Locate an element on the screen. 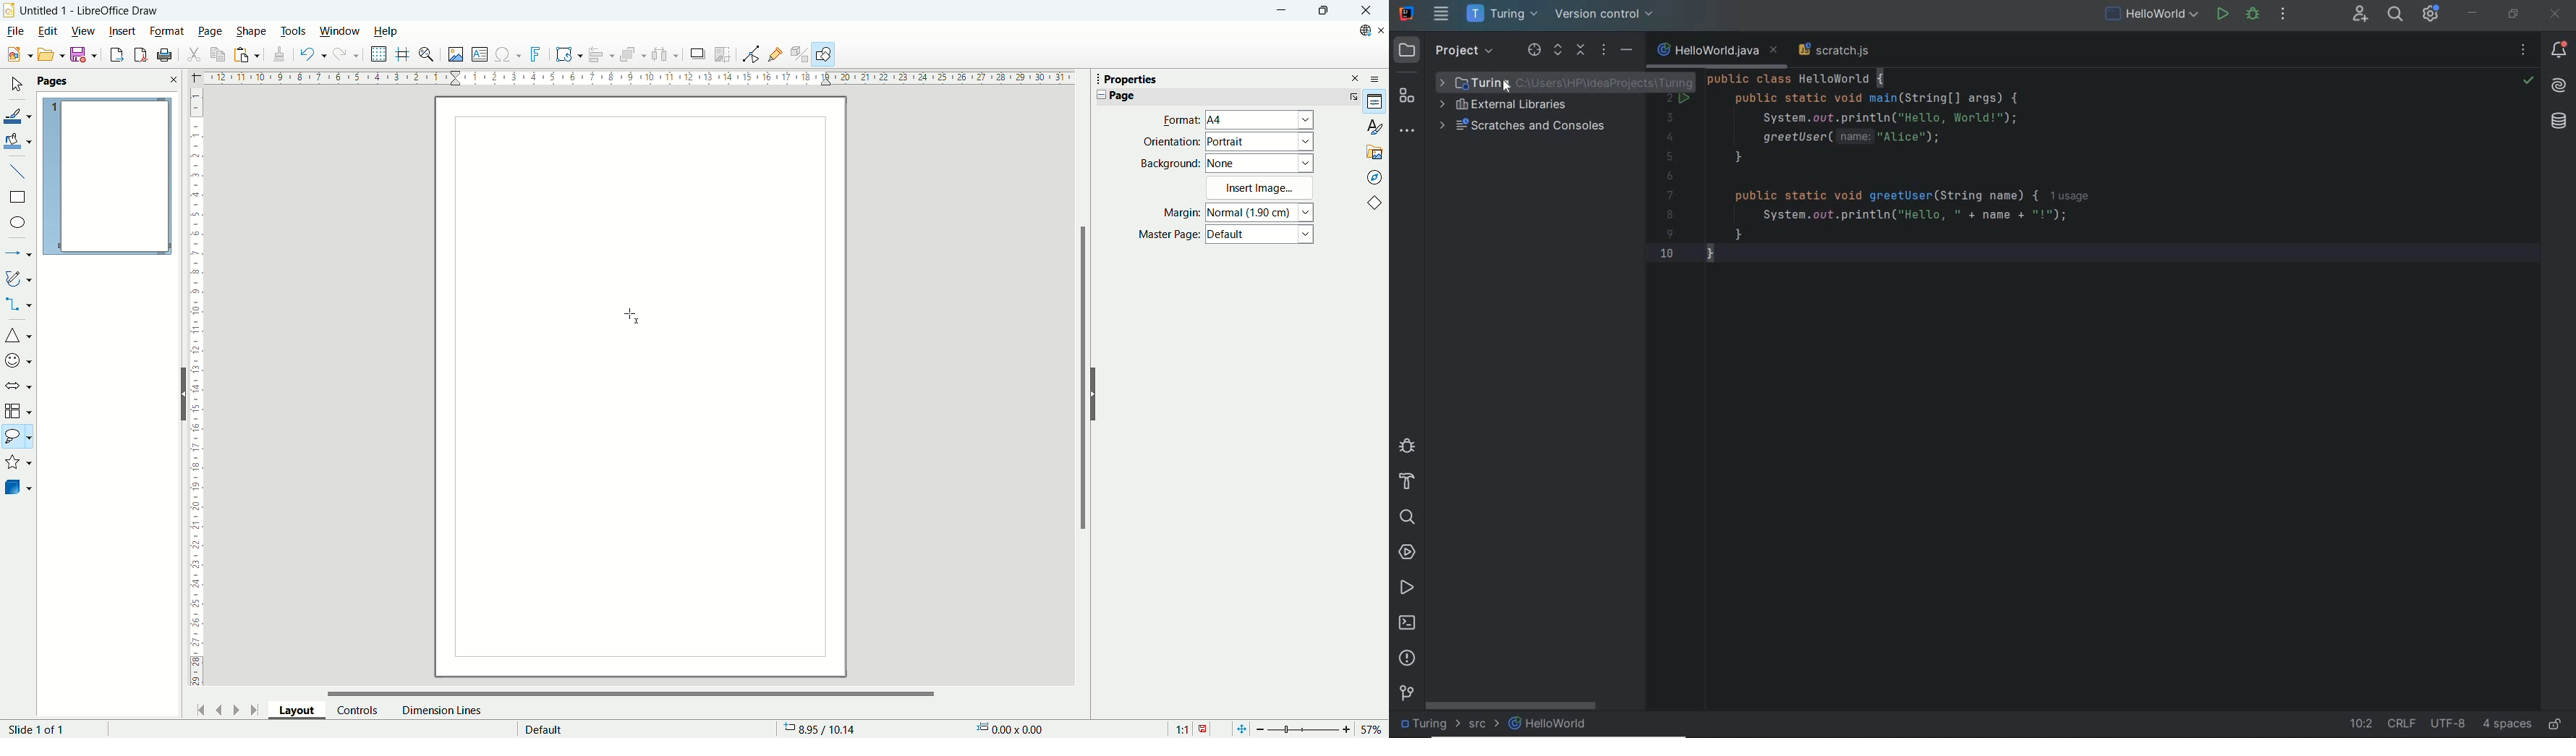  Properties is located at coordinates (1131, 80).